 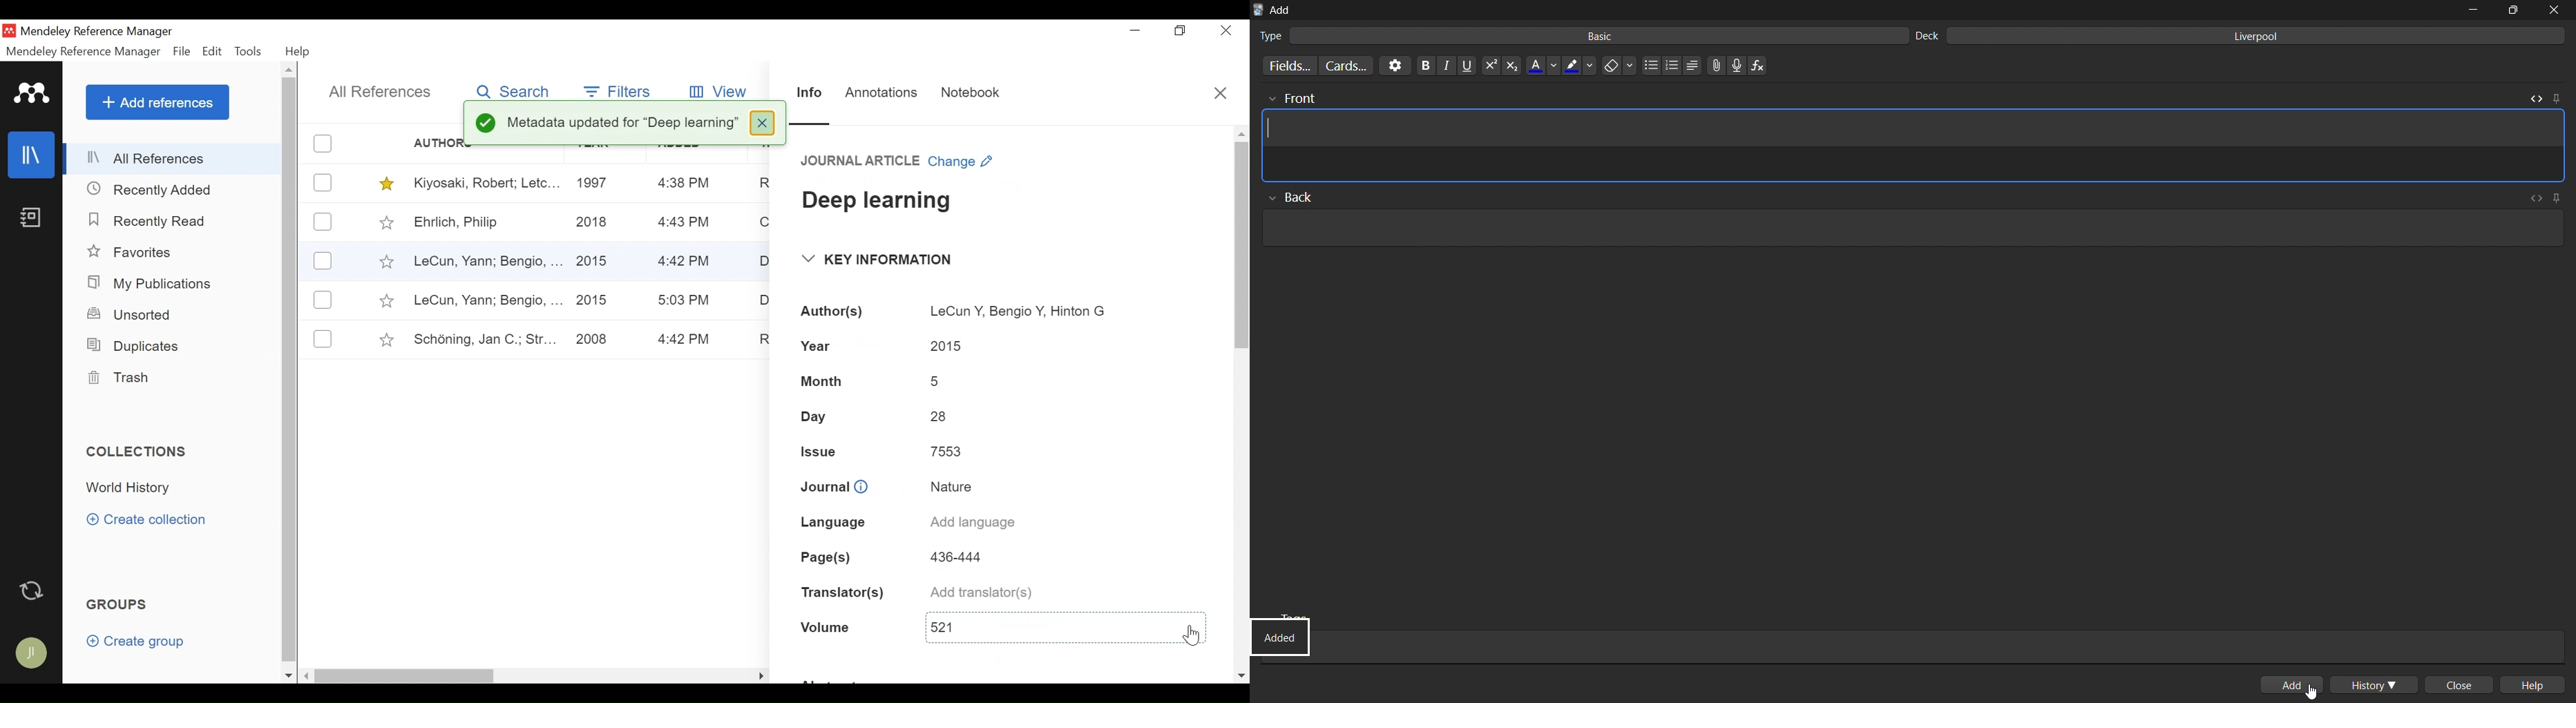 I want to click on Favorites, so click(x=139, y=253).